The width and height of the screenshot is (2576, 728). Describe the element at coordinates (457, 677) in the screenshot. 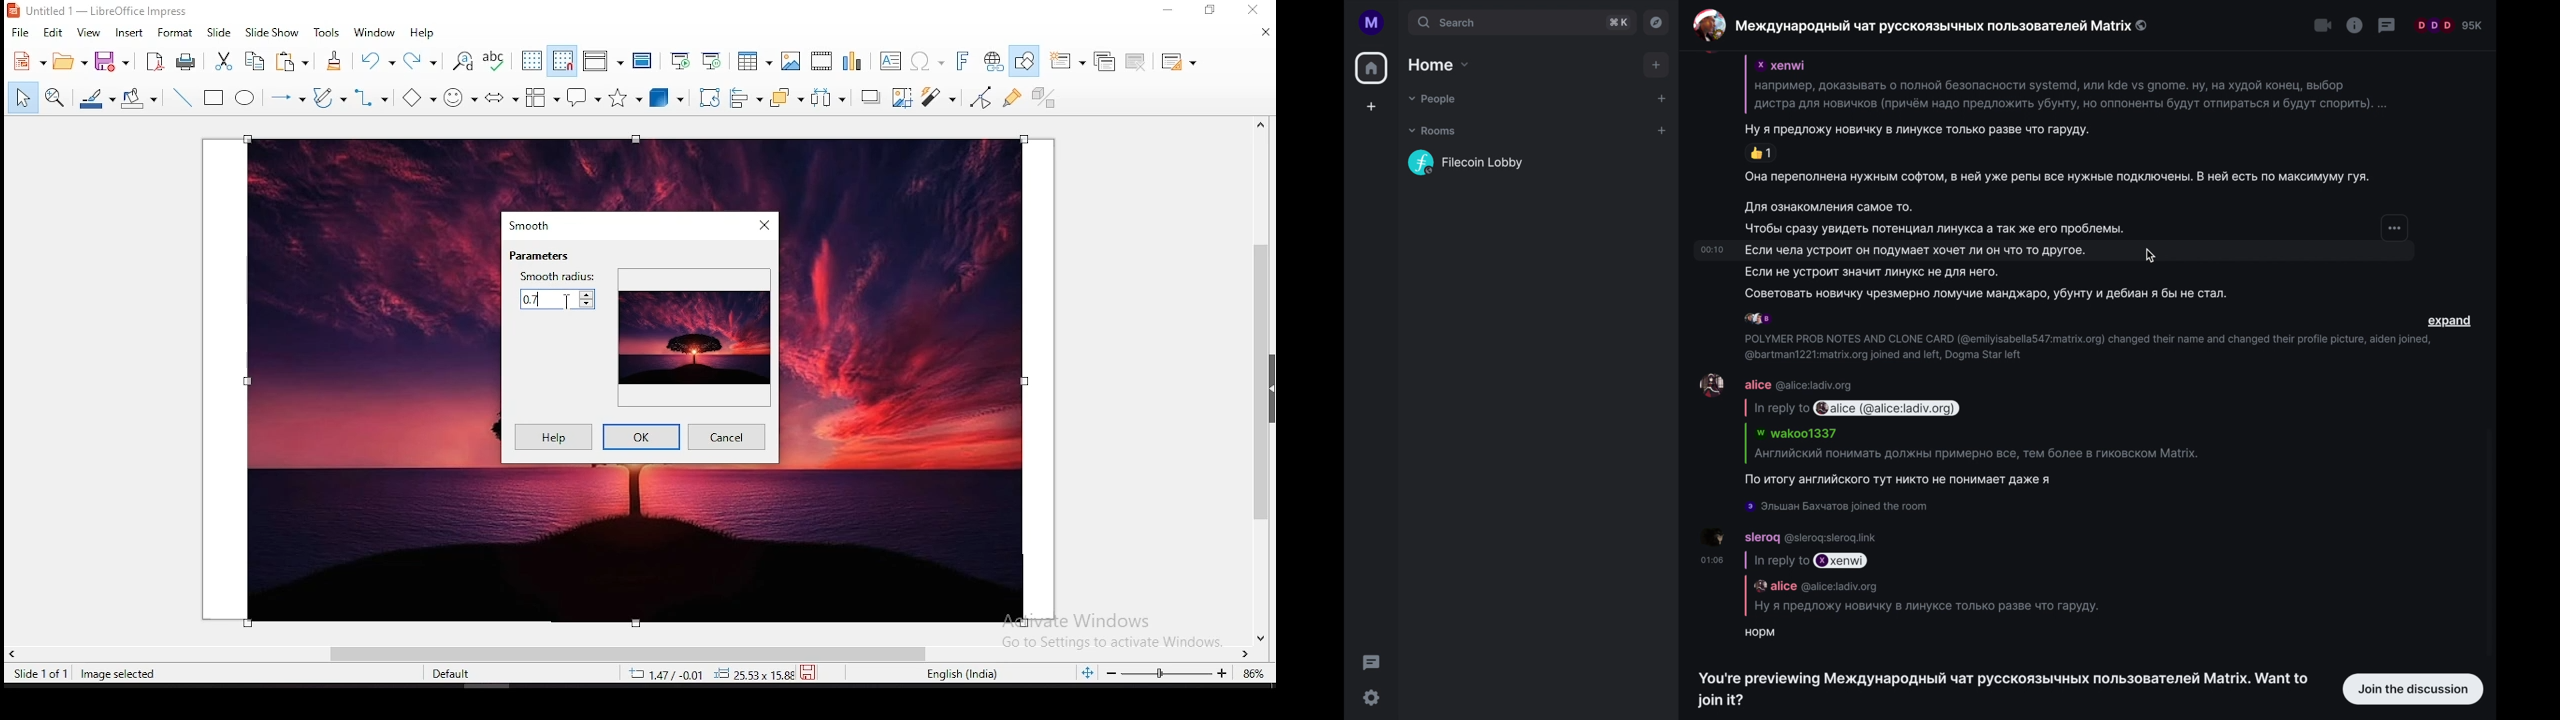

I see `default` at that location.